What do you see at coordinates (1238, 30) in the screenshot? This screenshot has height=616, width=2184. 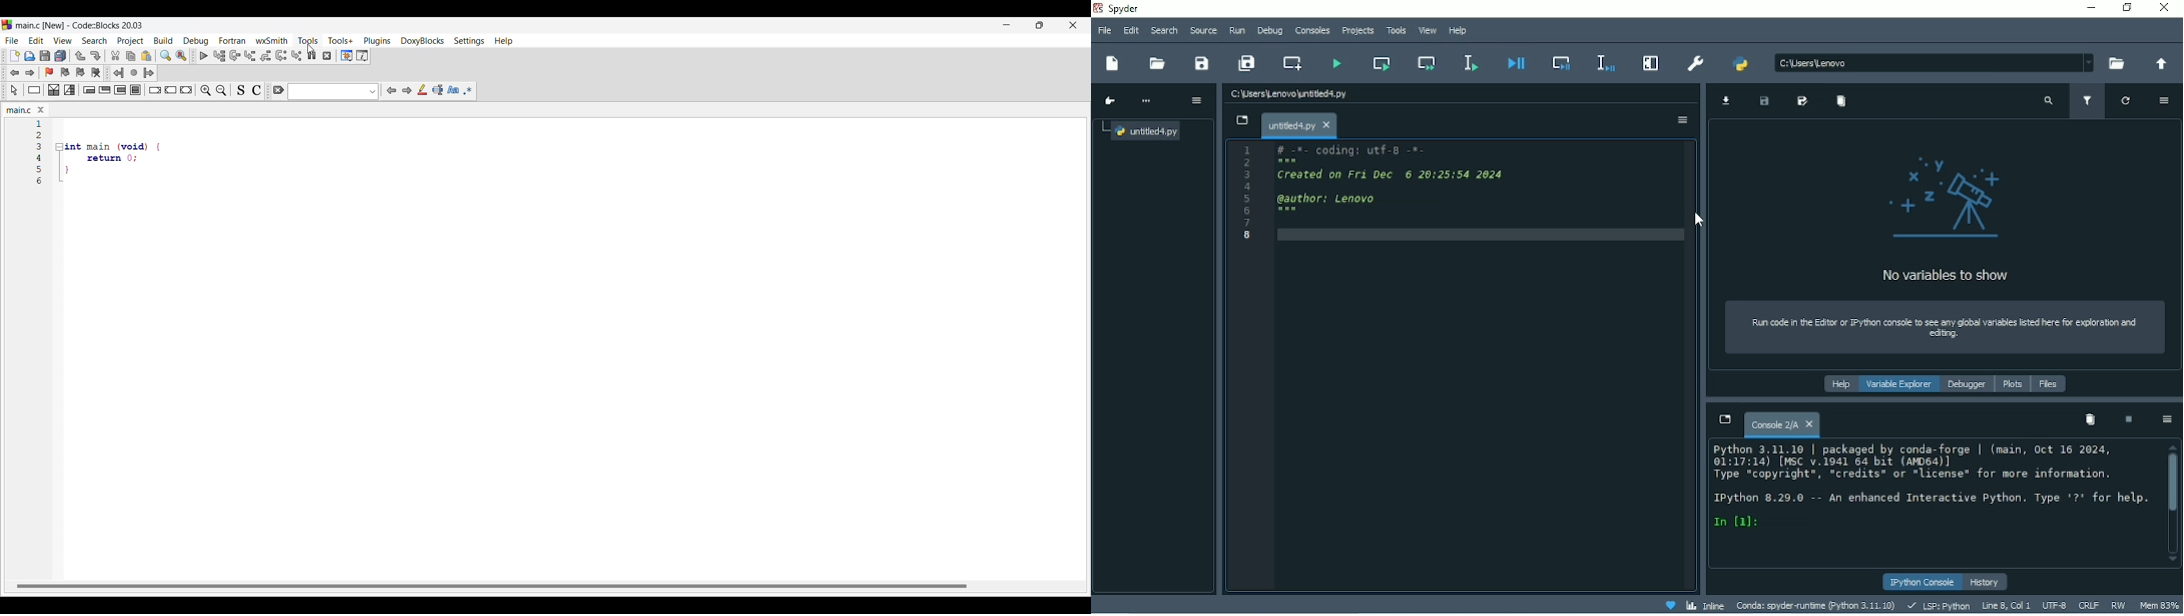 I see `Run` at bounding box center [1238, 30].